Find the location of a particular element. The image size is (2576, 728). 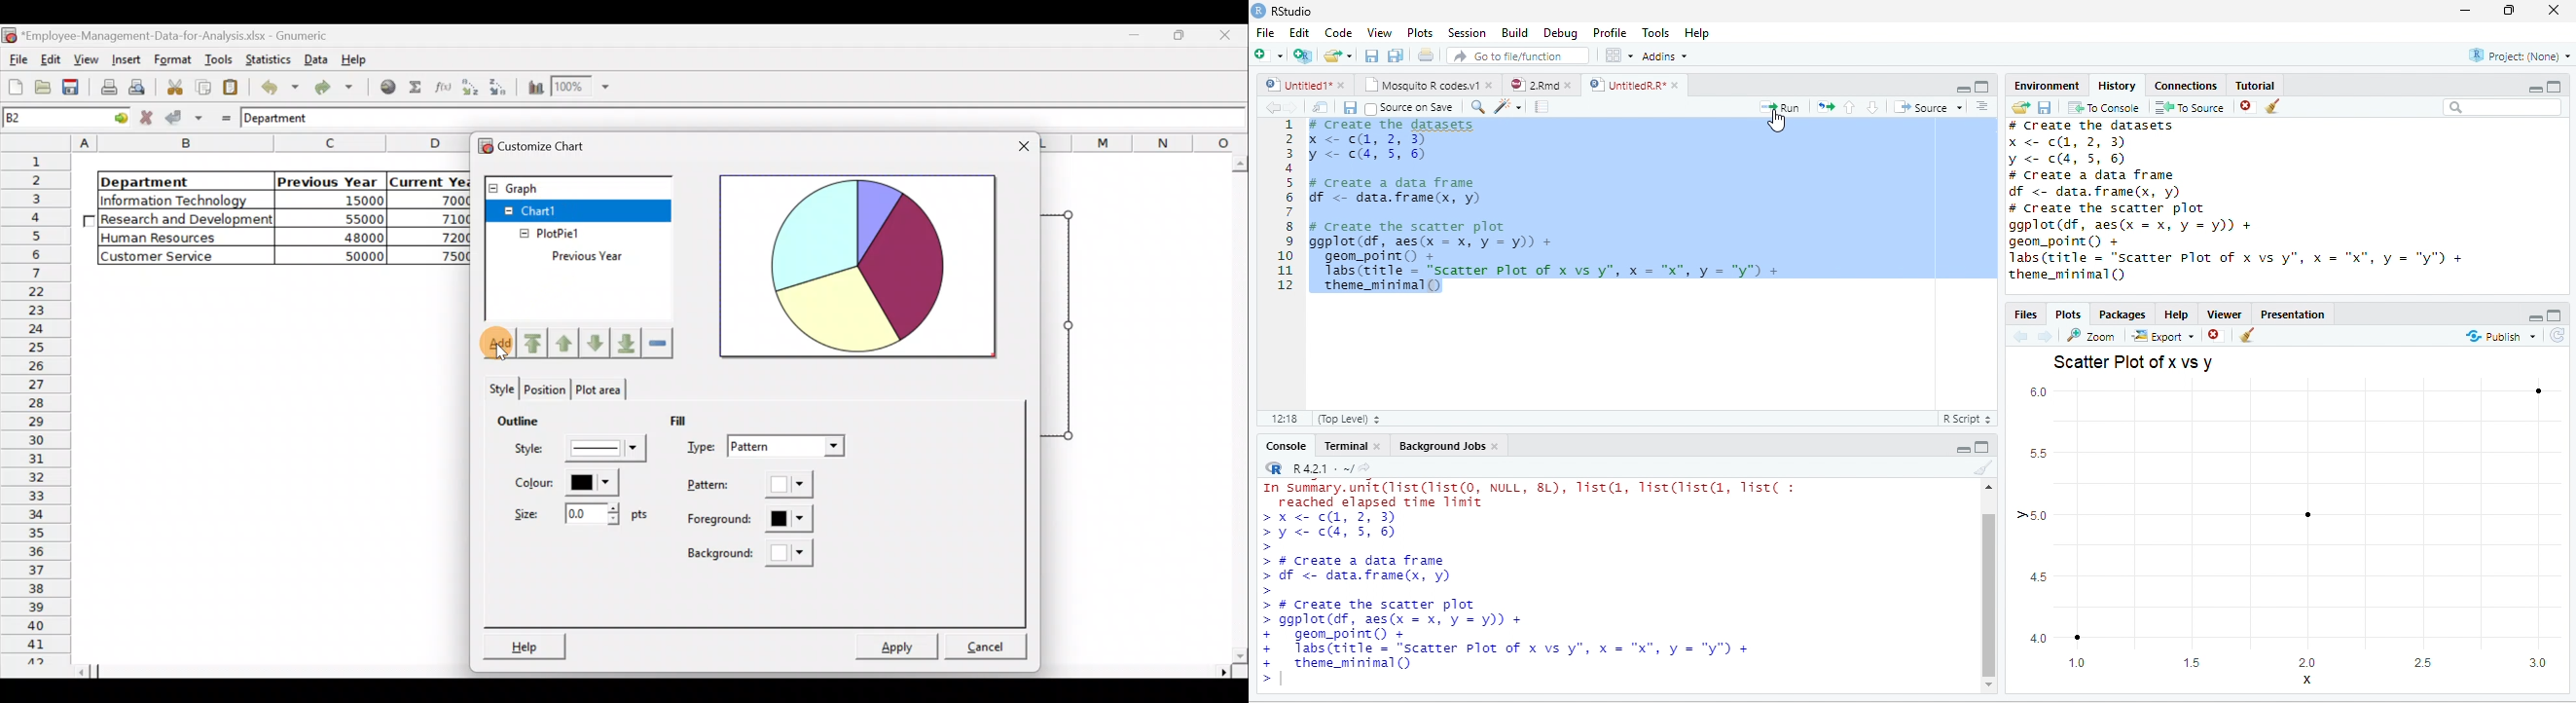

minimize is located at coordinates (2466, 11).